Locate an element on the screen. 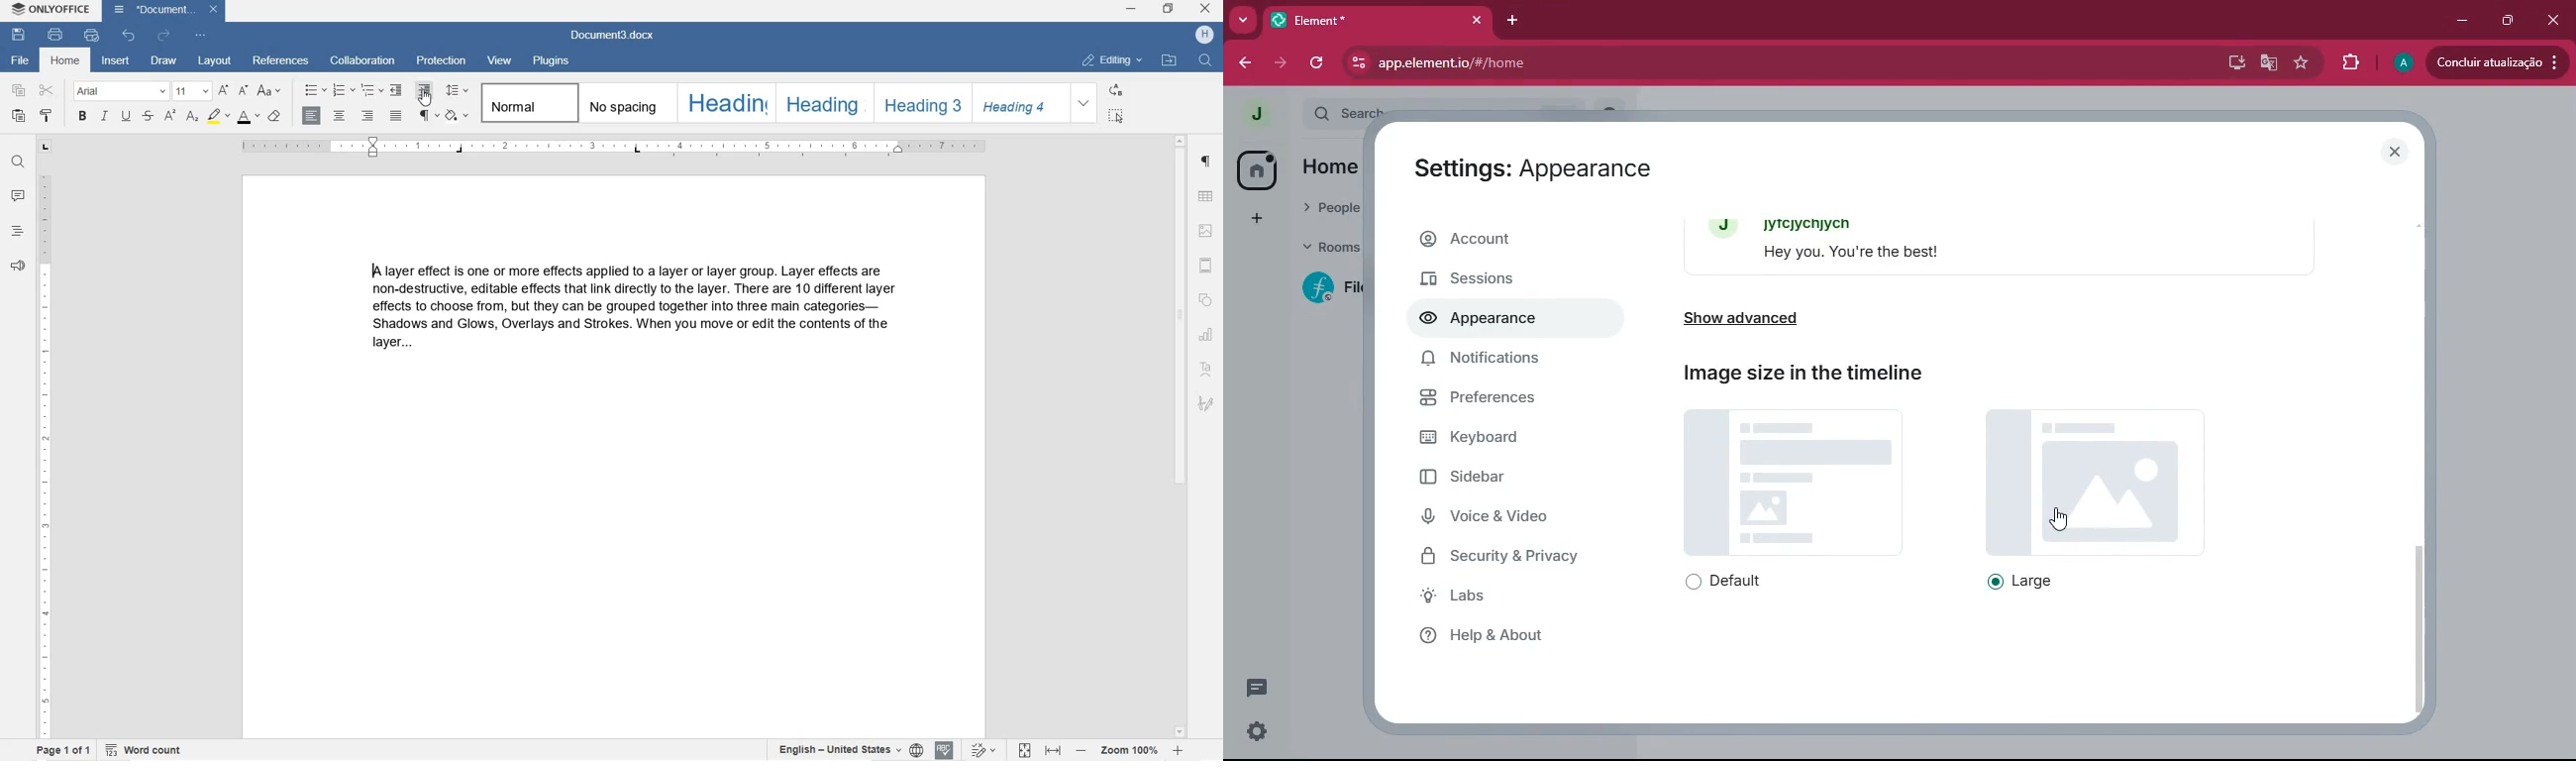 The width and height of the screenshot is (2576, 784). COPY STYLE is located at coordinates (46, 116).